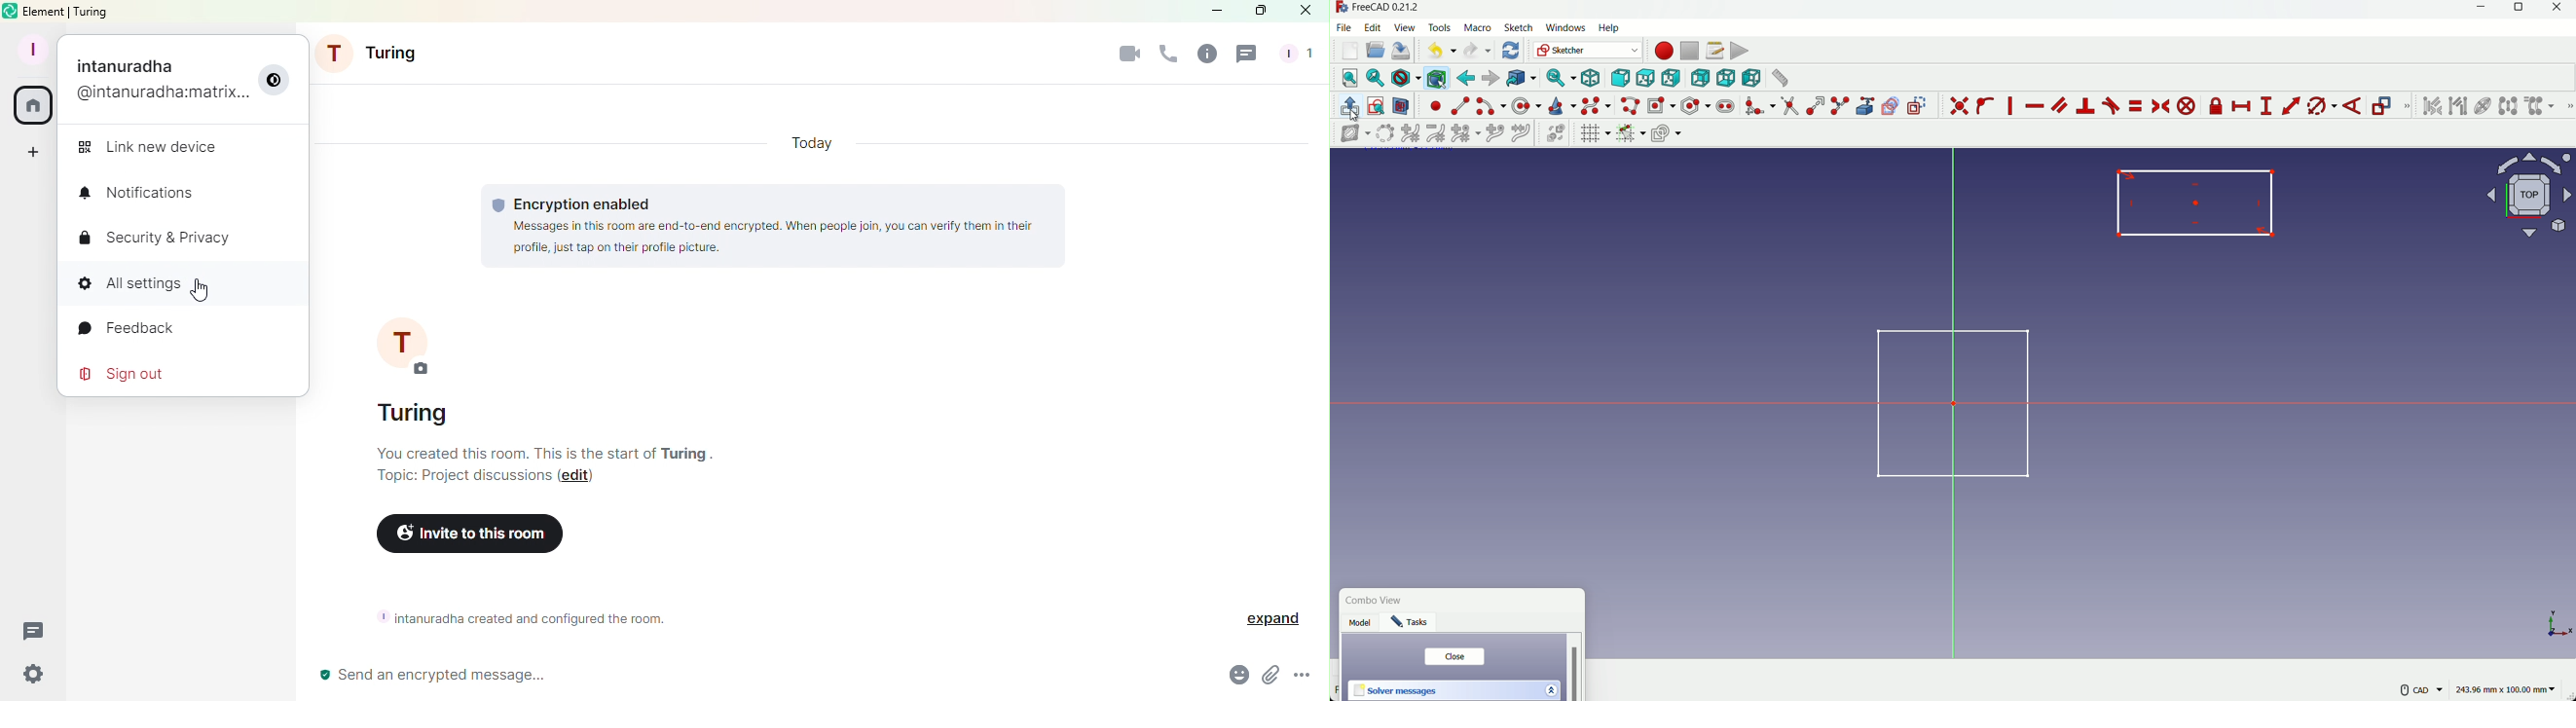  What do you see at coordinates (160, 150) in the screenshot?
I see `Link new device` at bounding box center [160, 150].